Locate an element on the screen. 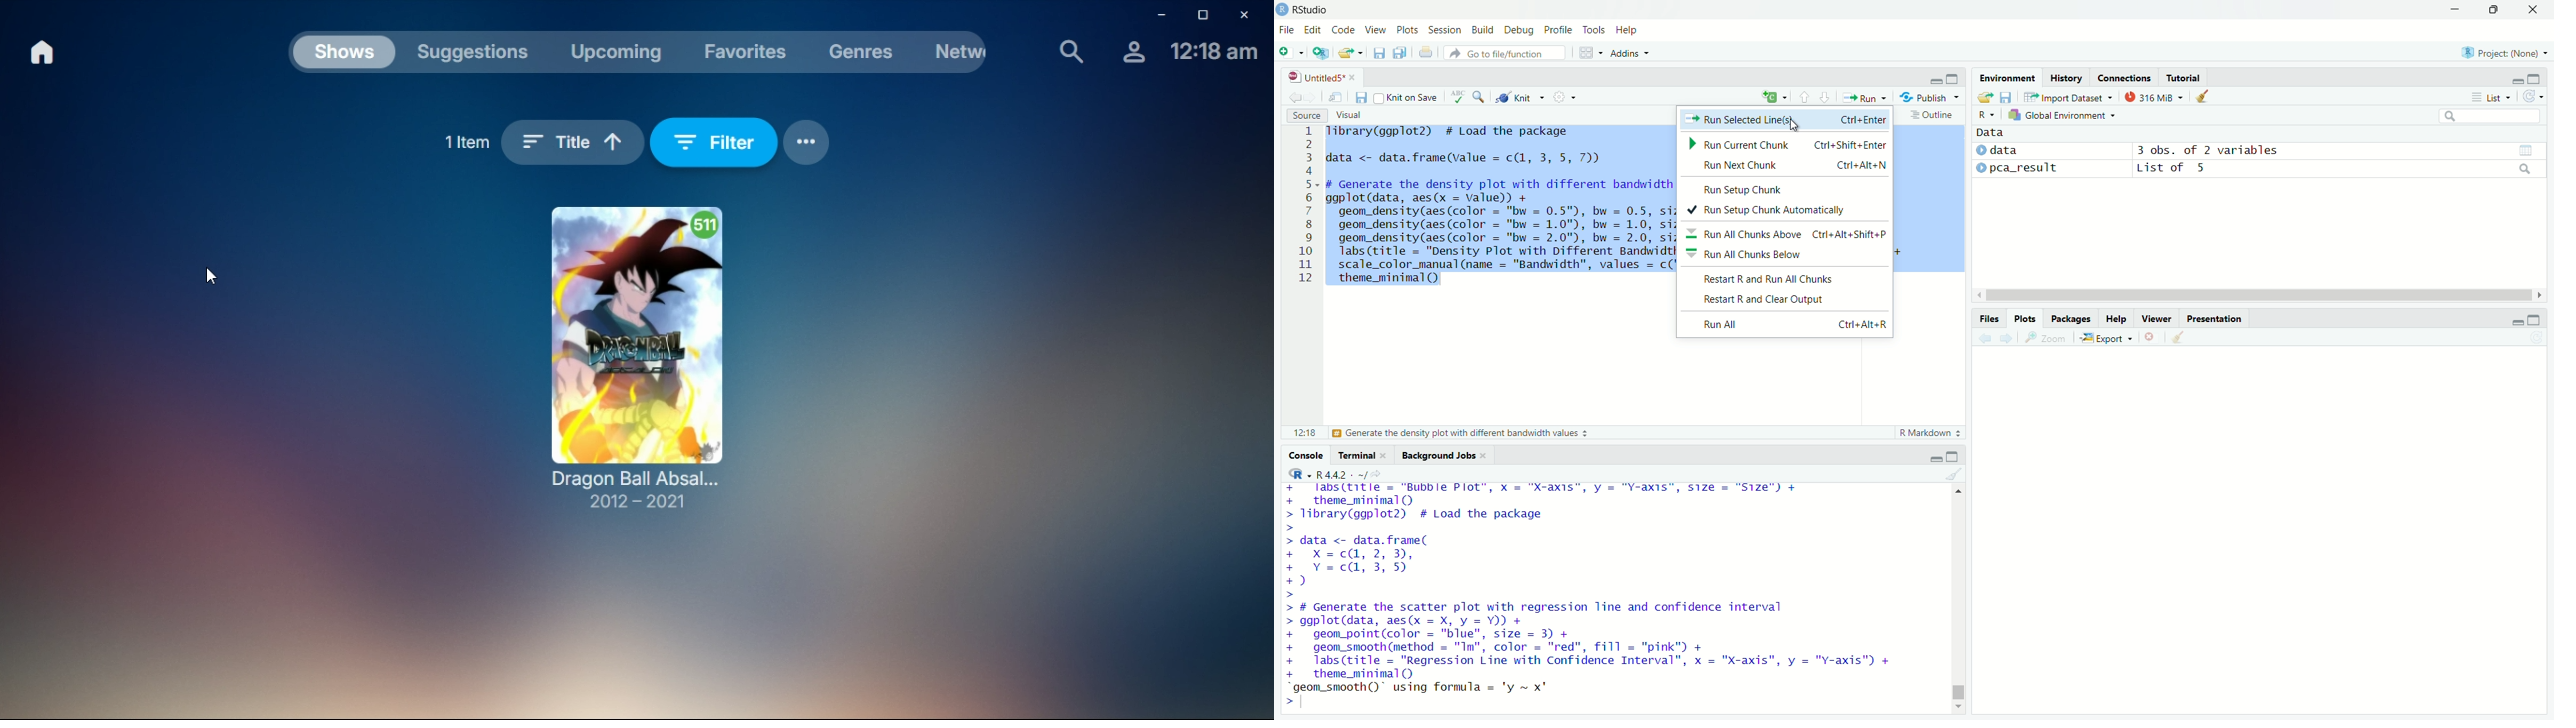  View is located at coordinates (1375, 29).